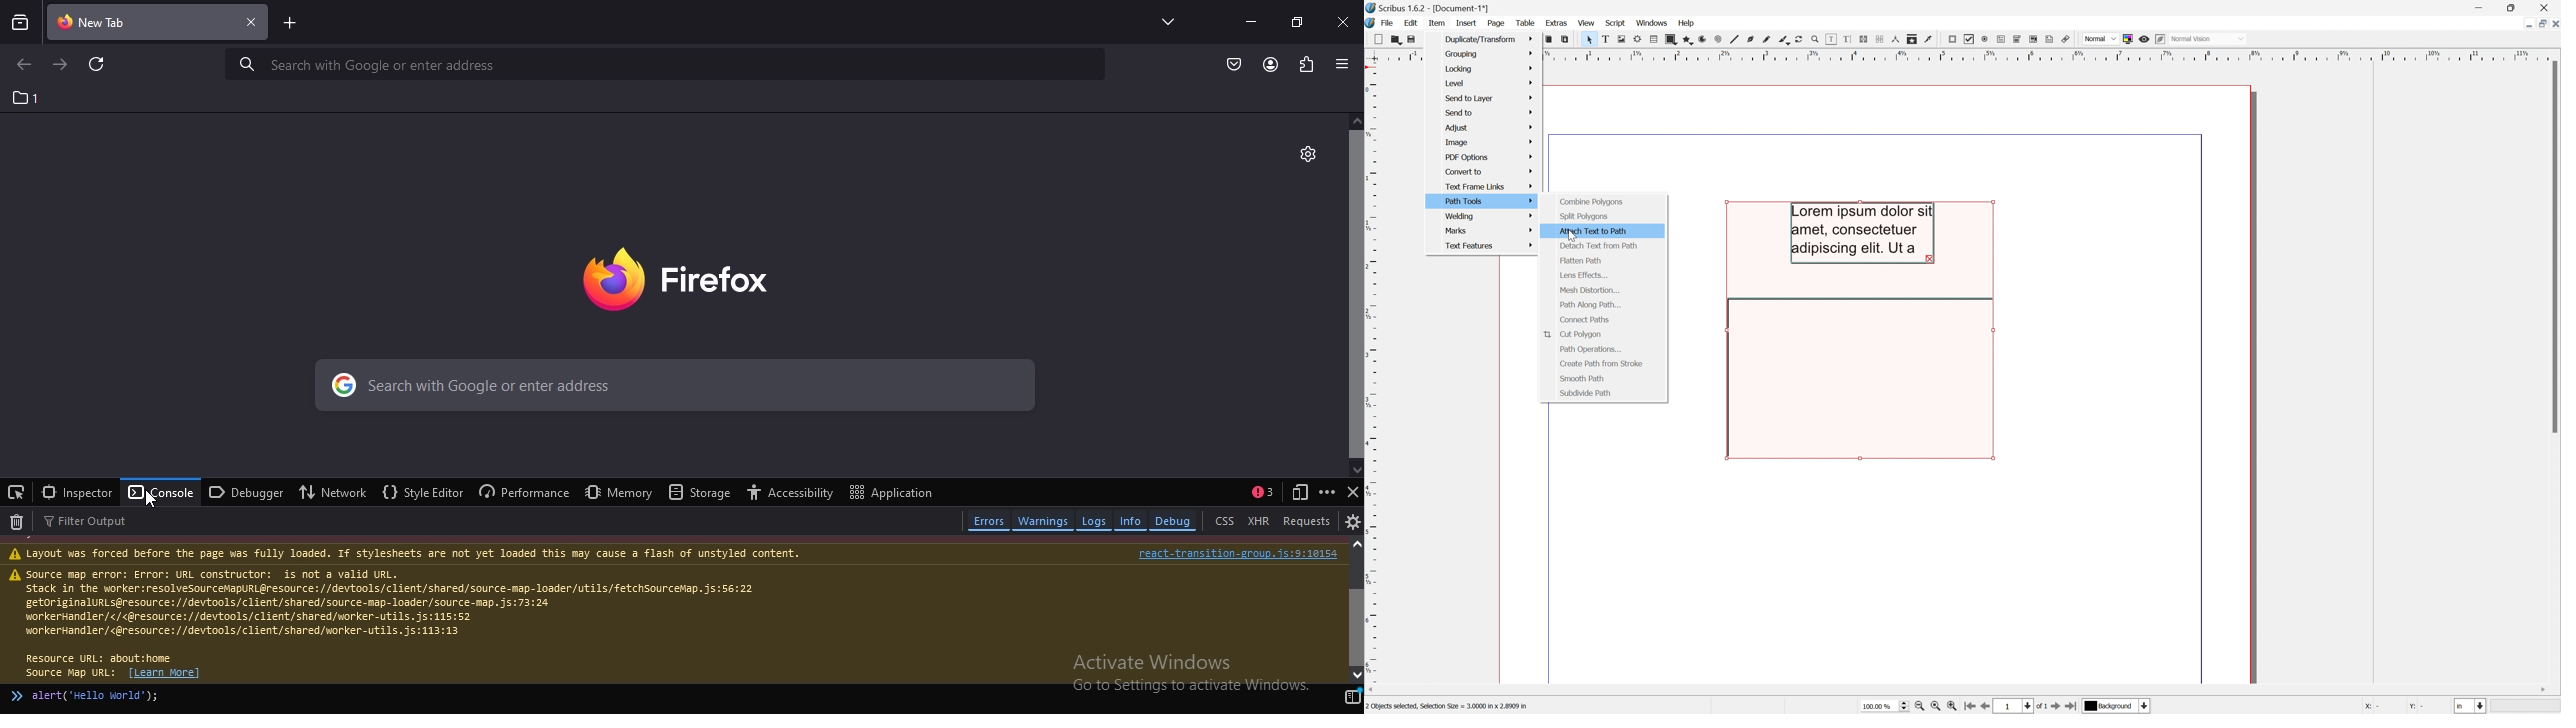 The image size is (2576, 728). I want to click on Text frame links, so click(1490, 185).